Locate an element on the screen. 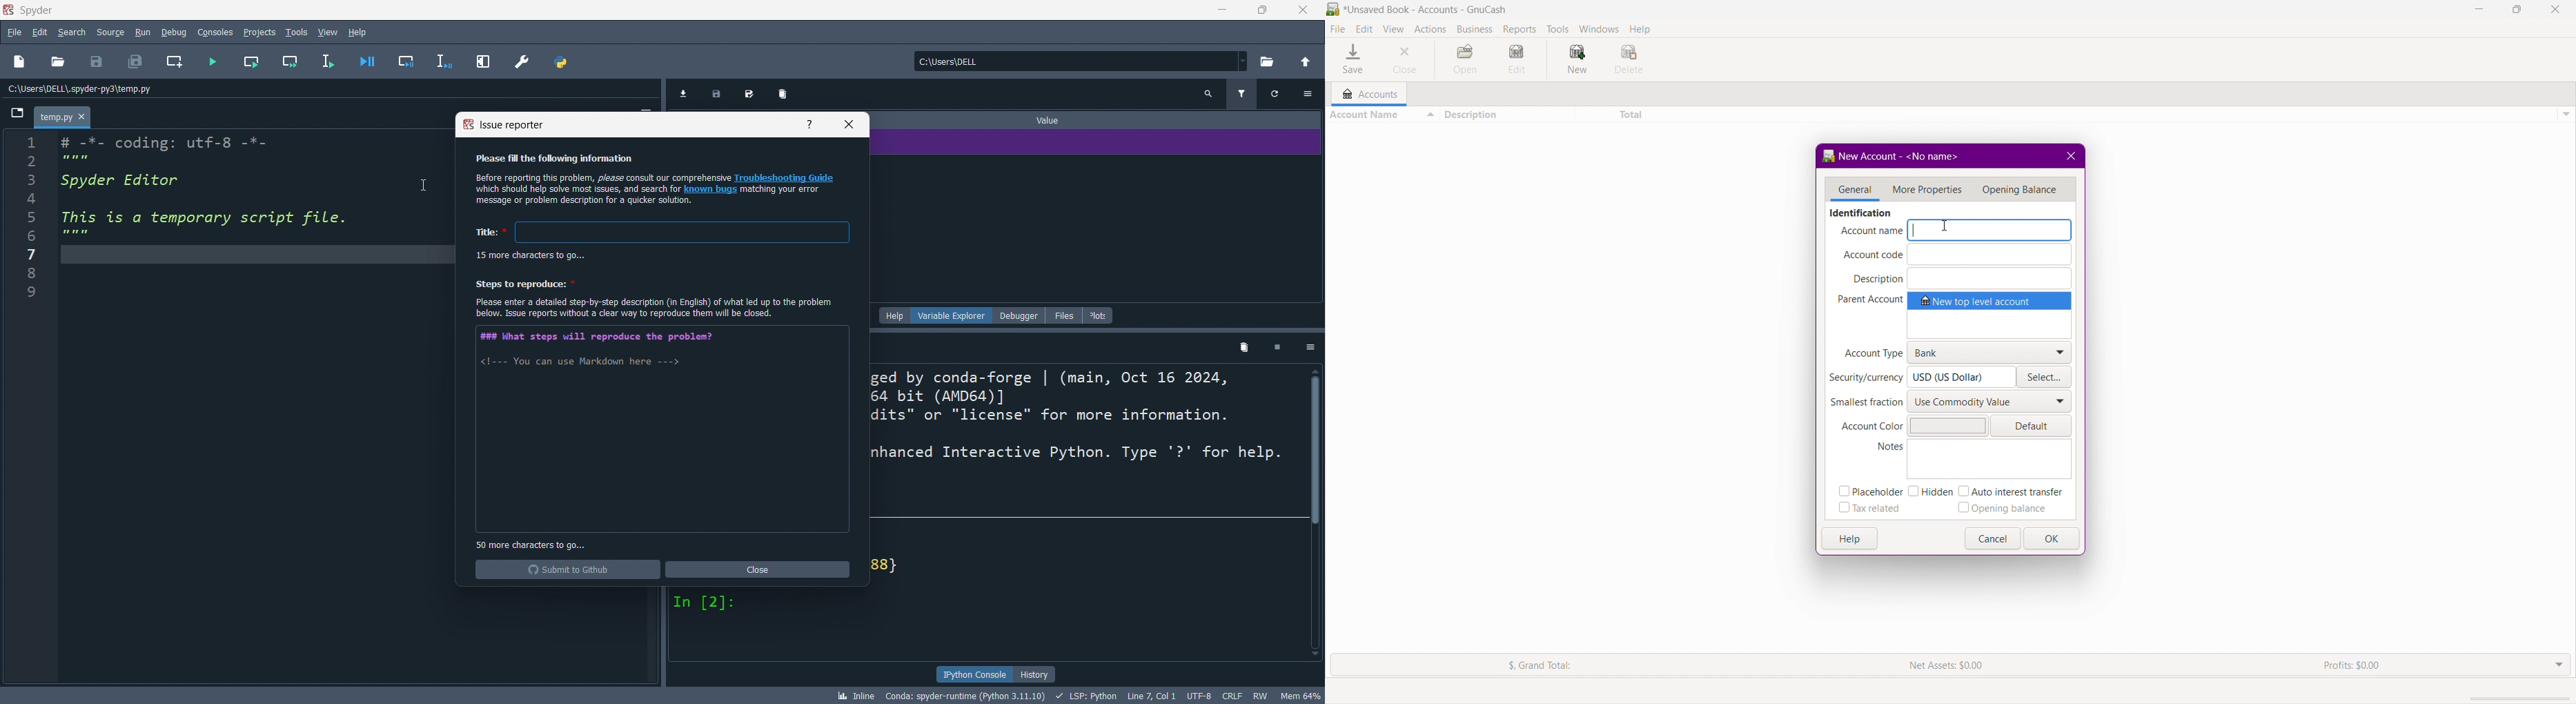 The image size is (2576, 728). new file is located at coordinates (18, 63).